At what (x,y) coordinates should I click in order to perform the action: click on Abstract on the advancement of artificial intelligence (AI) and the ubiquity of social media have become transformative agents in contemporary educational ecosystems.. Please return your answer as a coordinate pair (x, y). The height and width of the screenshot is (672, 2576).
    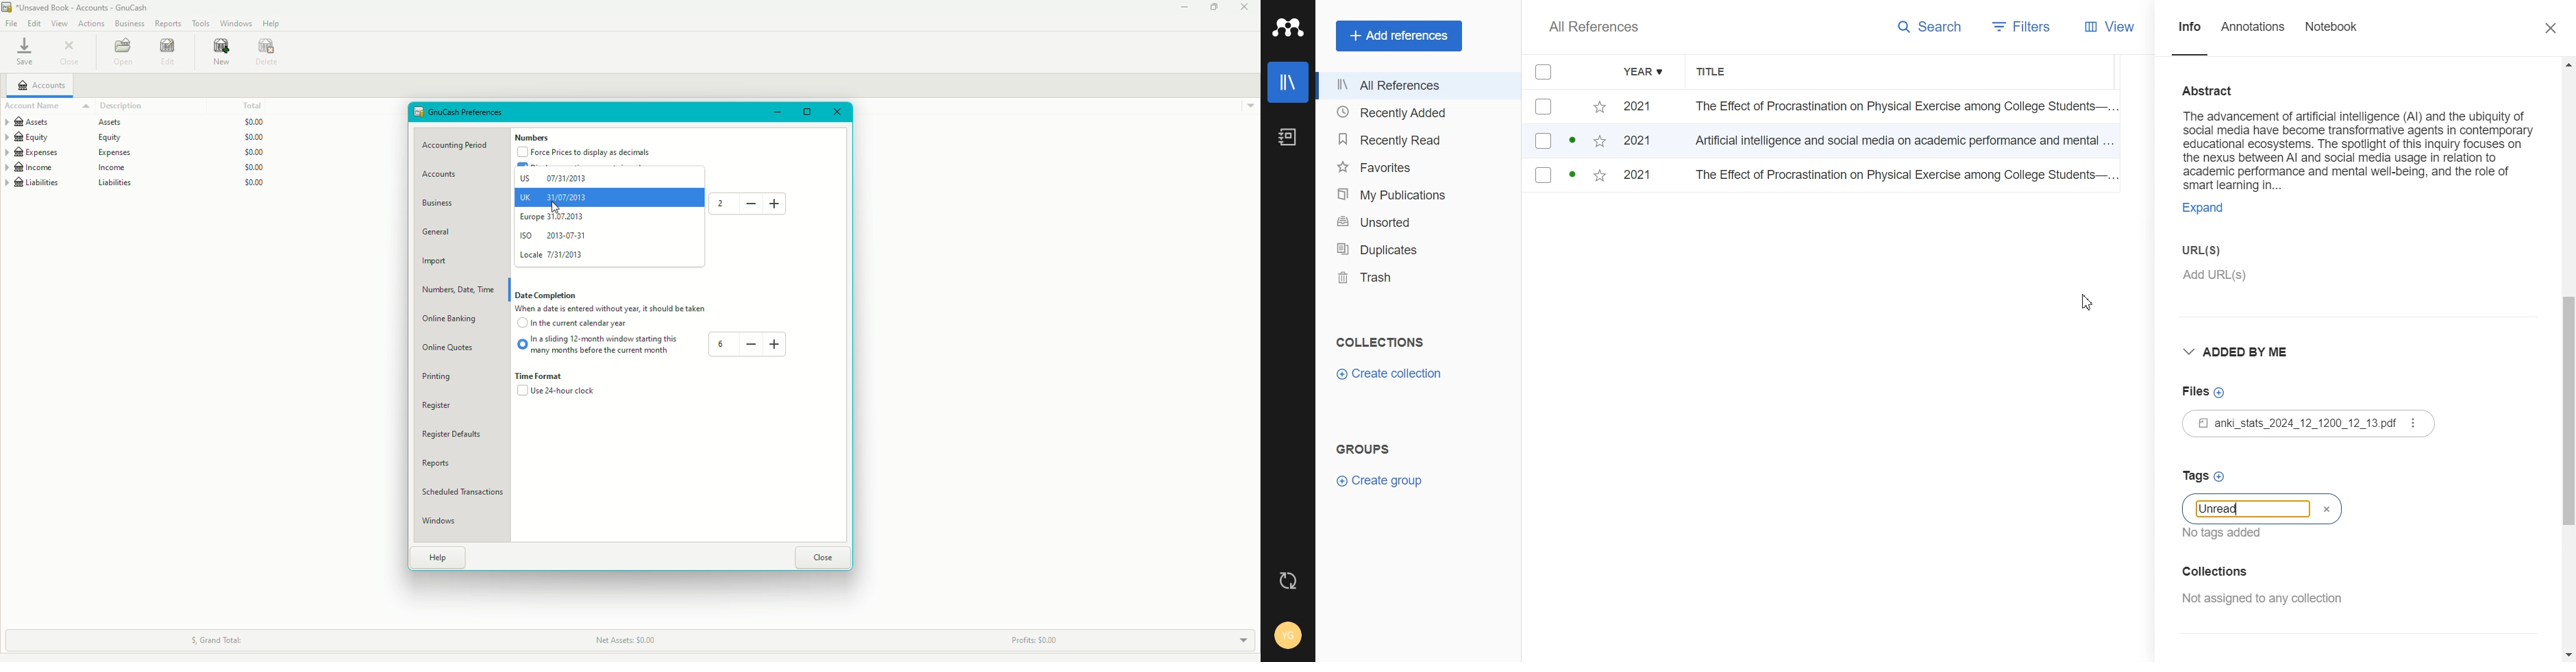
    Looking at the image, I should click on (2358, 133).